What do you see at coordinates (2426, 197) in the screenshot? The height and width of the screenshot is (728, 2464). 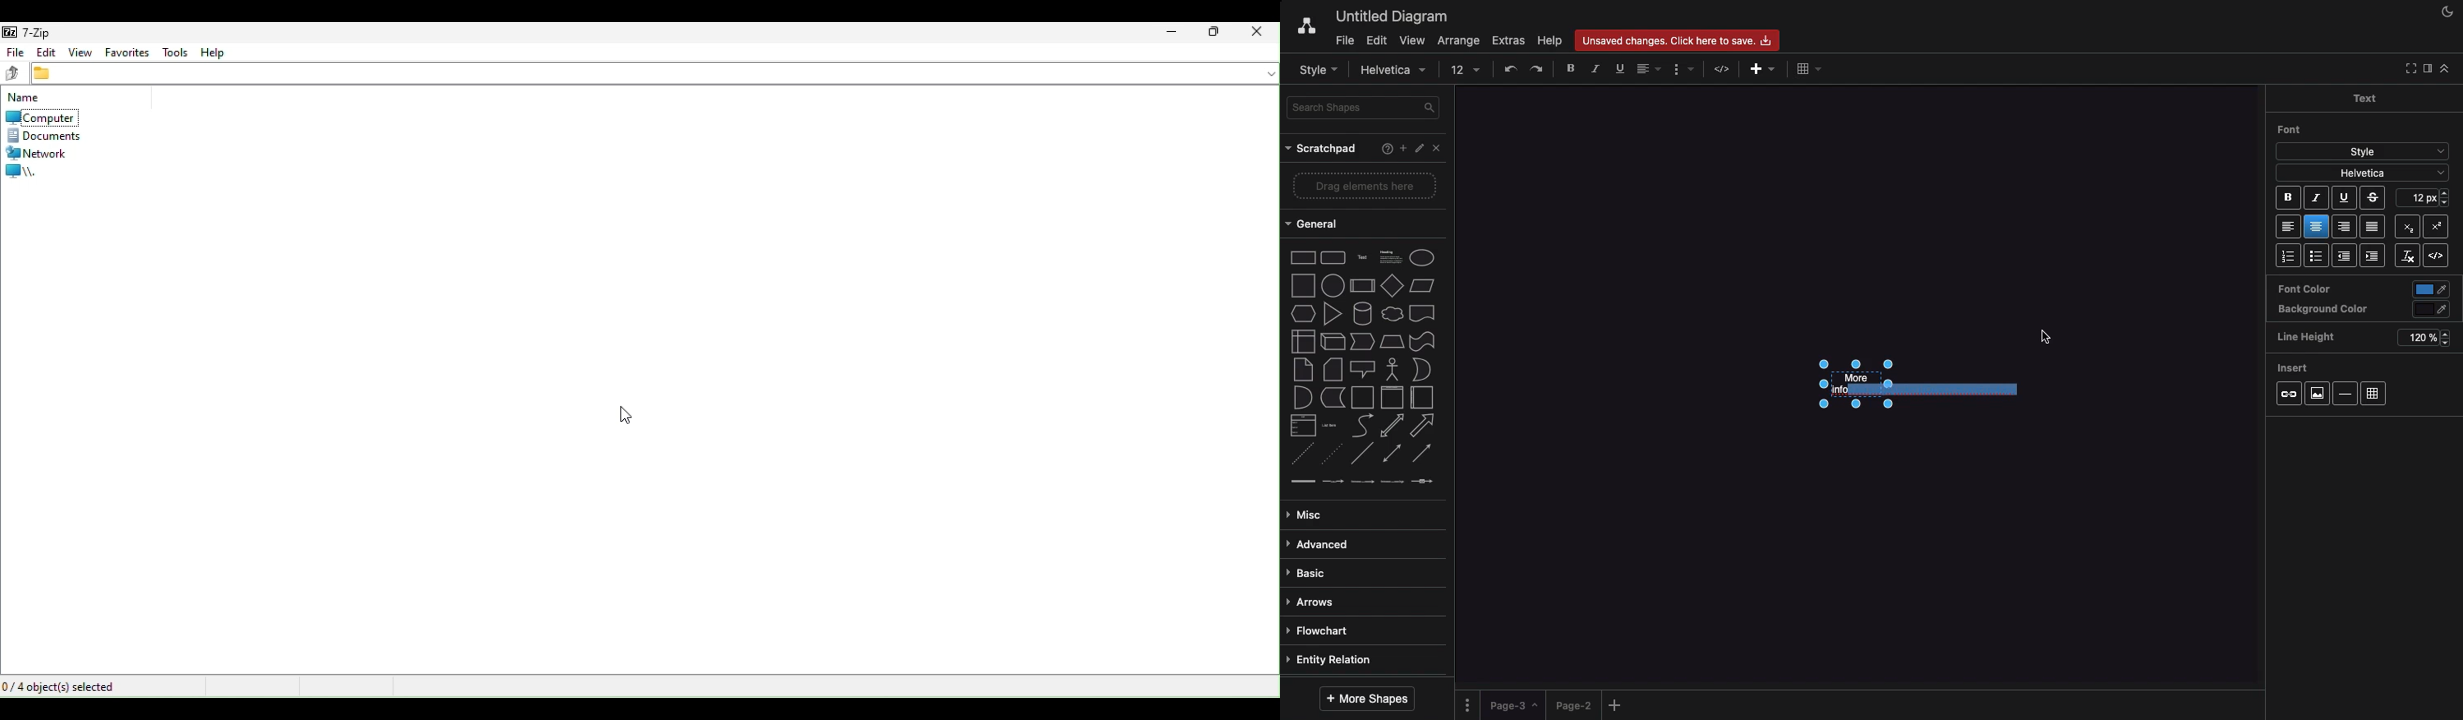 I see `12 pt - Size` at bounding box center [2426, 197].